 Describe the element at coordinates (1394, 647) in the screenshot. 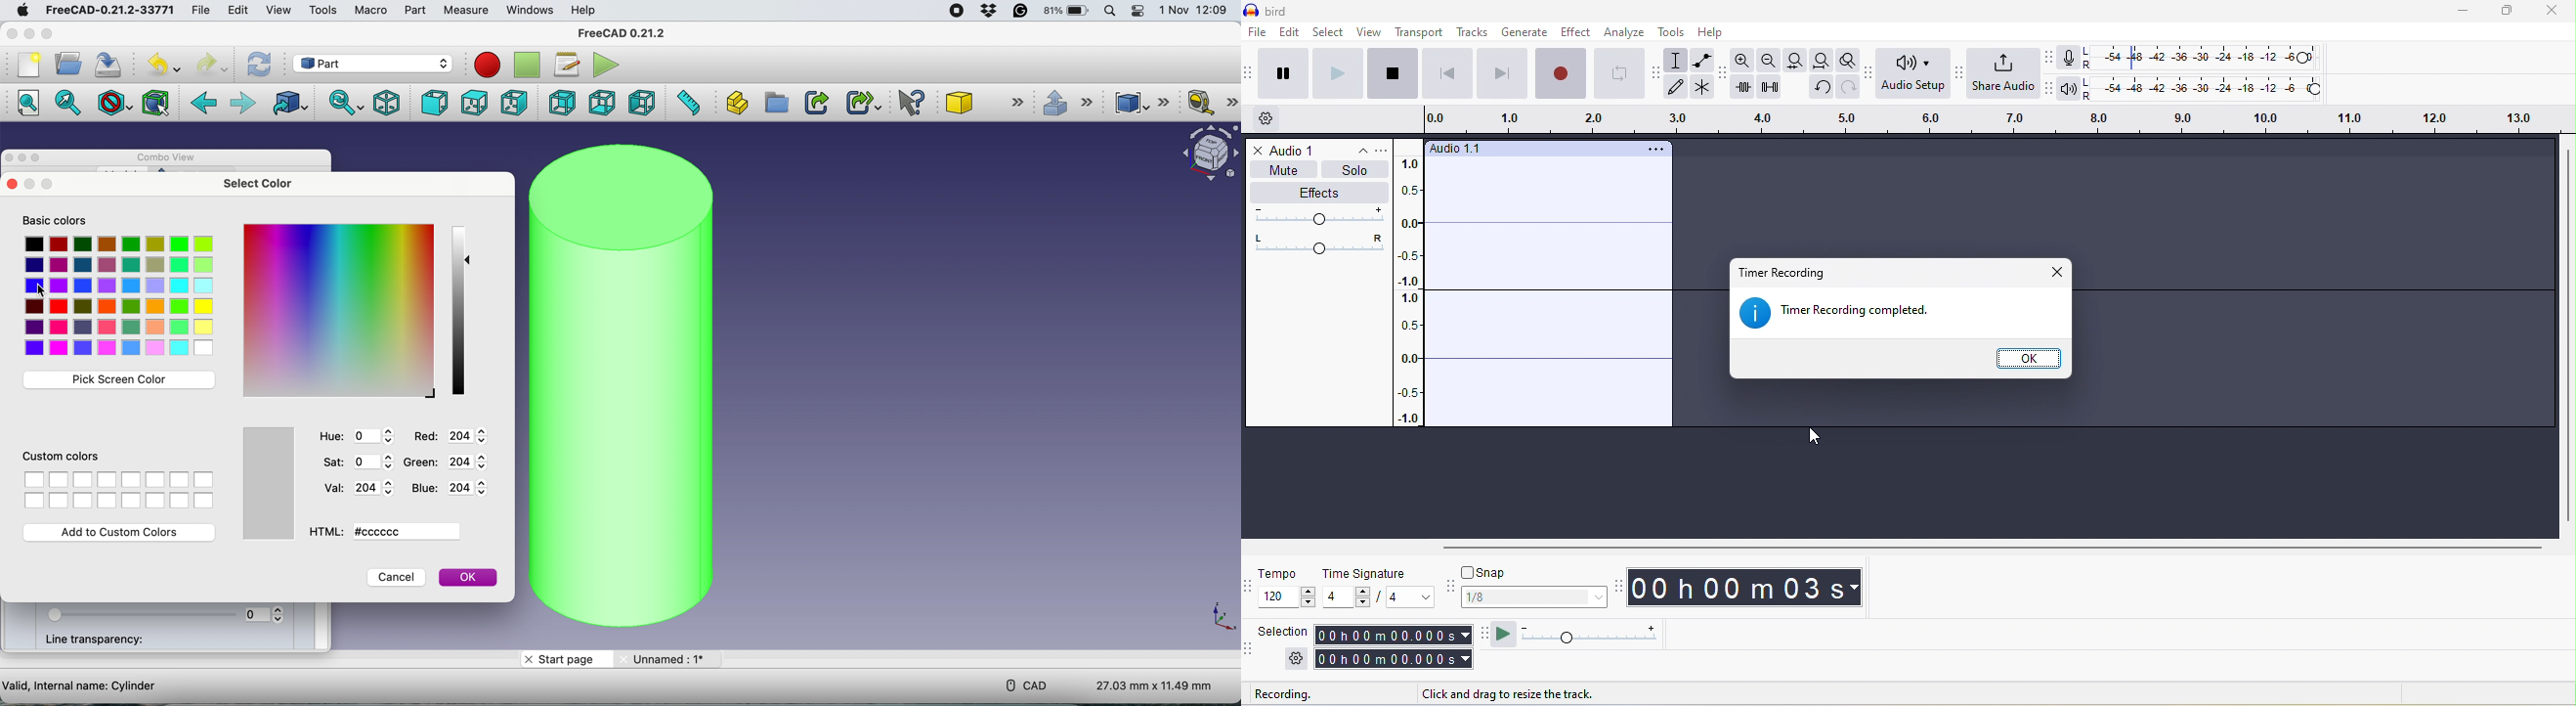

I see `selection` at that location.